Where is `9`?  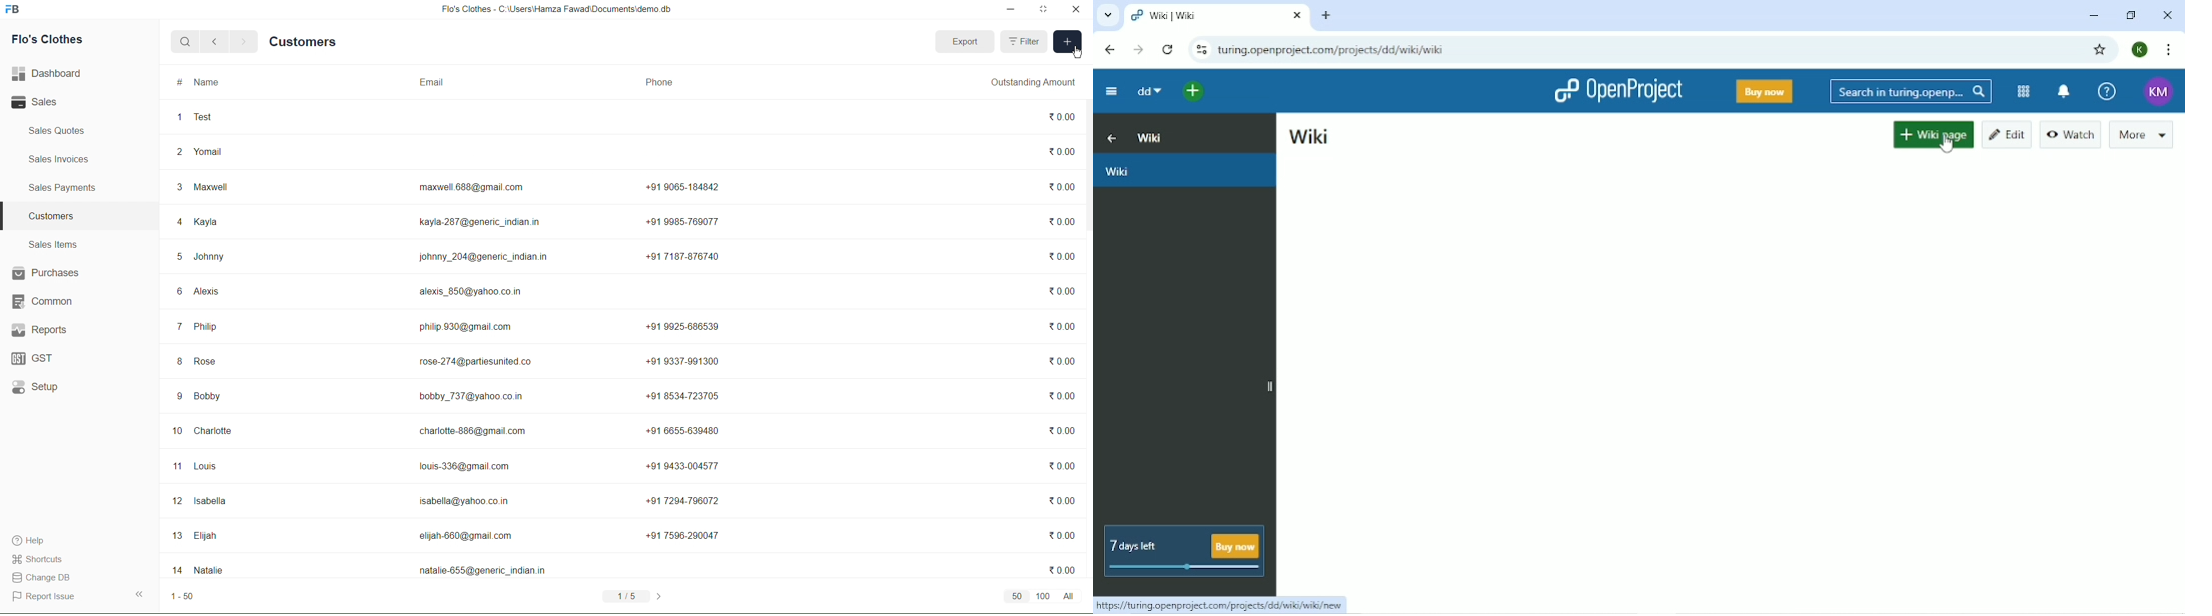 9 is located at coordinates (179, 396).